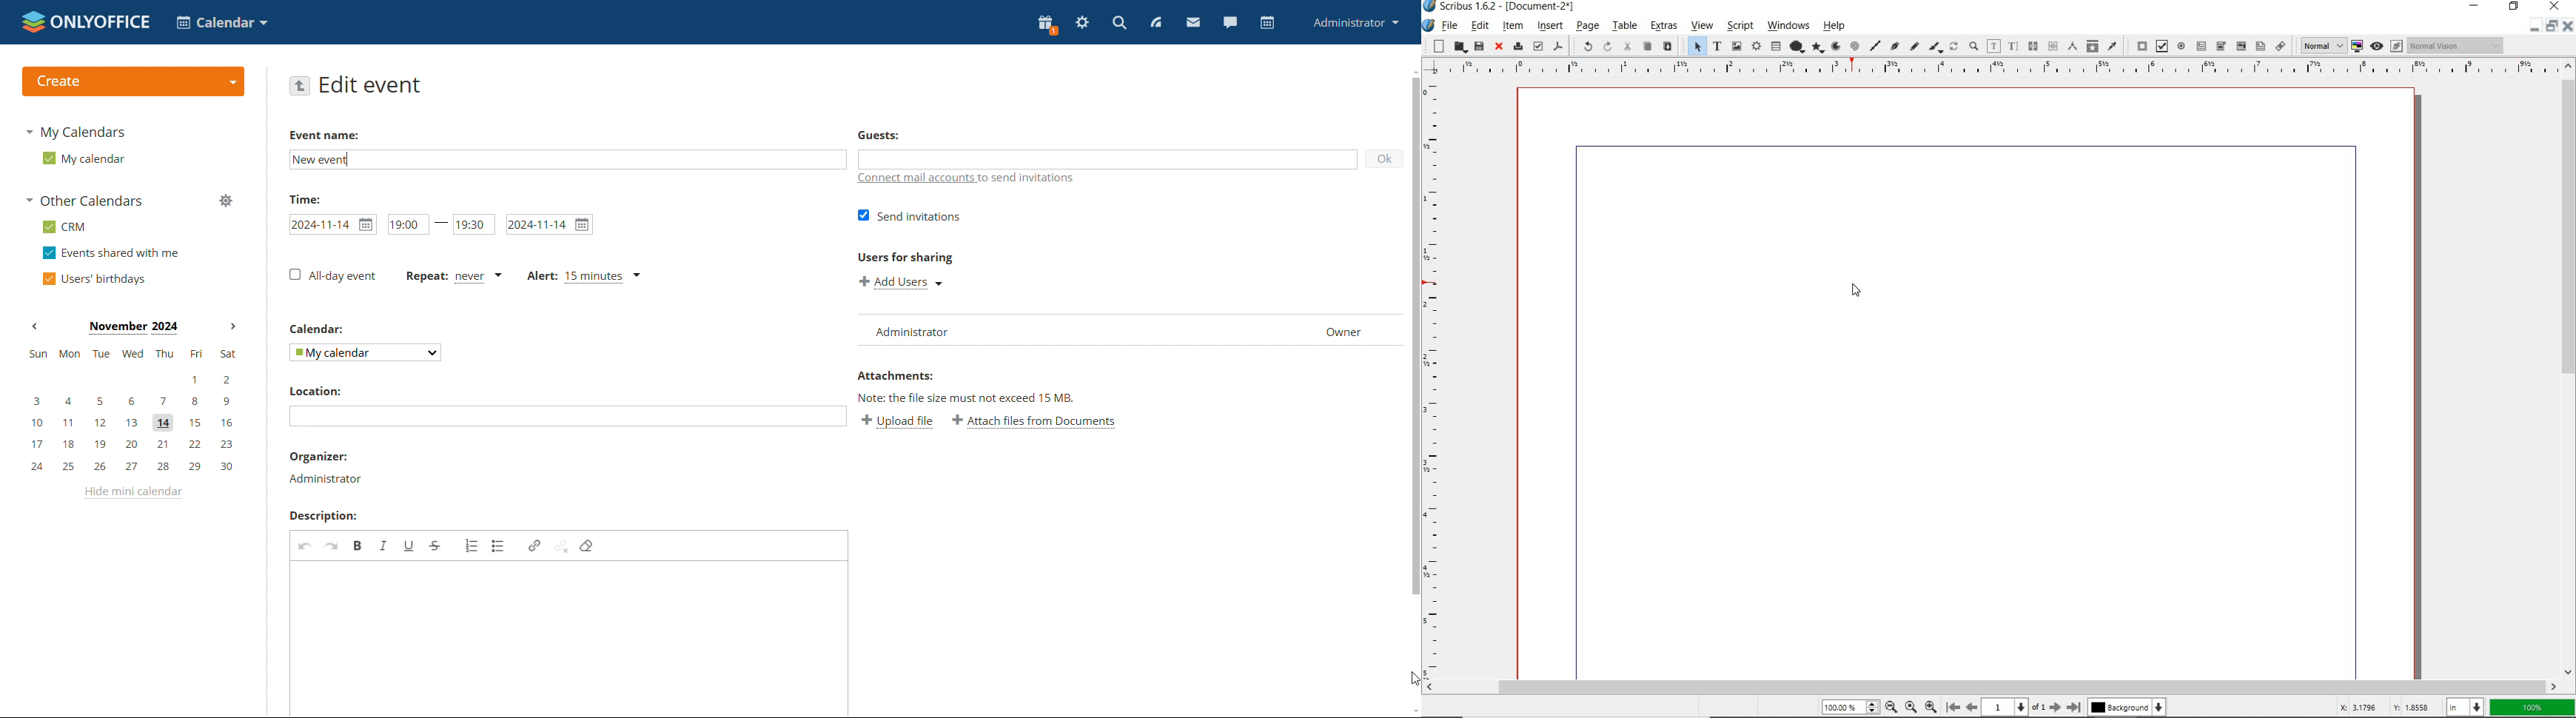 Image resolution: width=2576 pixels, height=728 pixels. Describe the element at coordinates (1859, 296) in the screenshot. I see `cursor` at that location.